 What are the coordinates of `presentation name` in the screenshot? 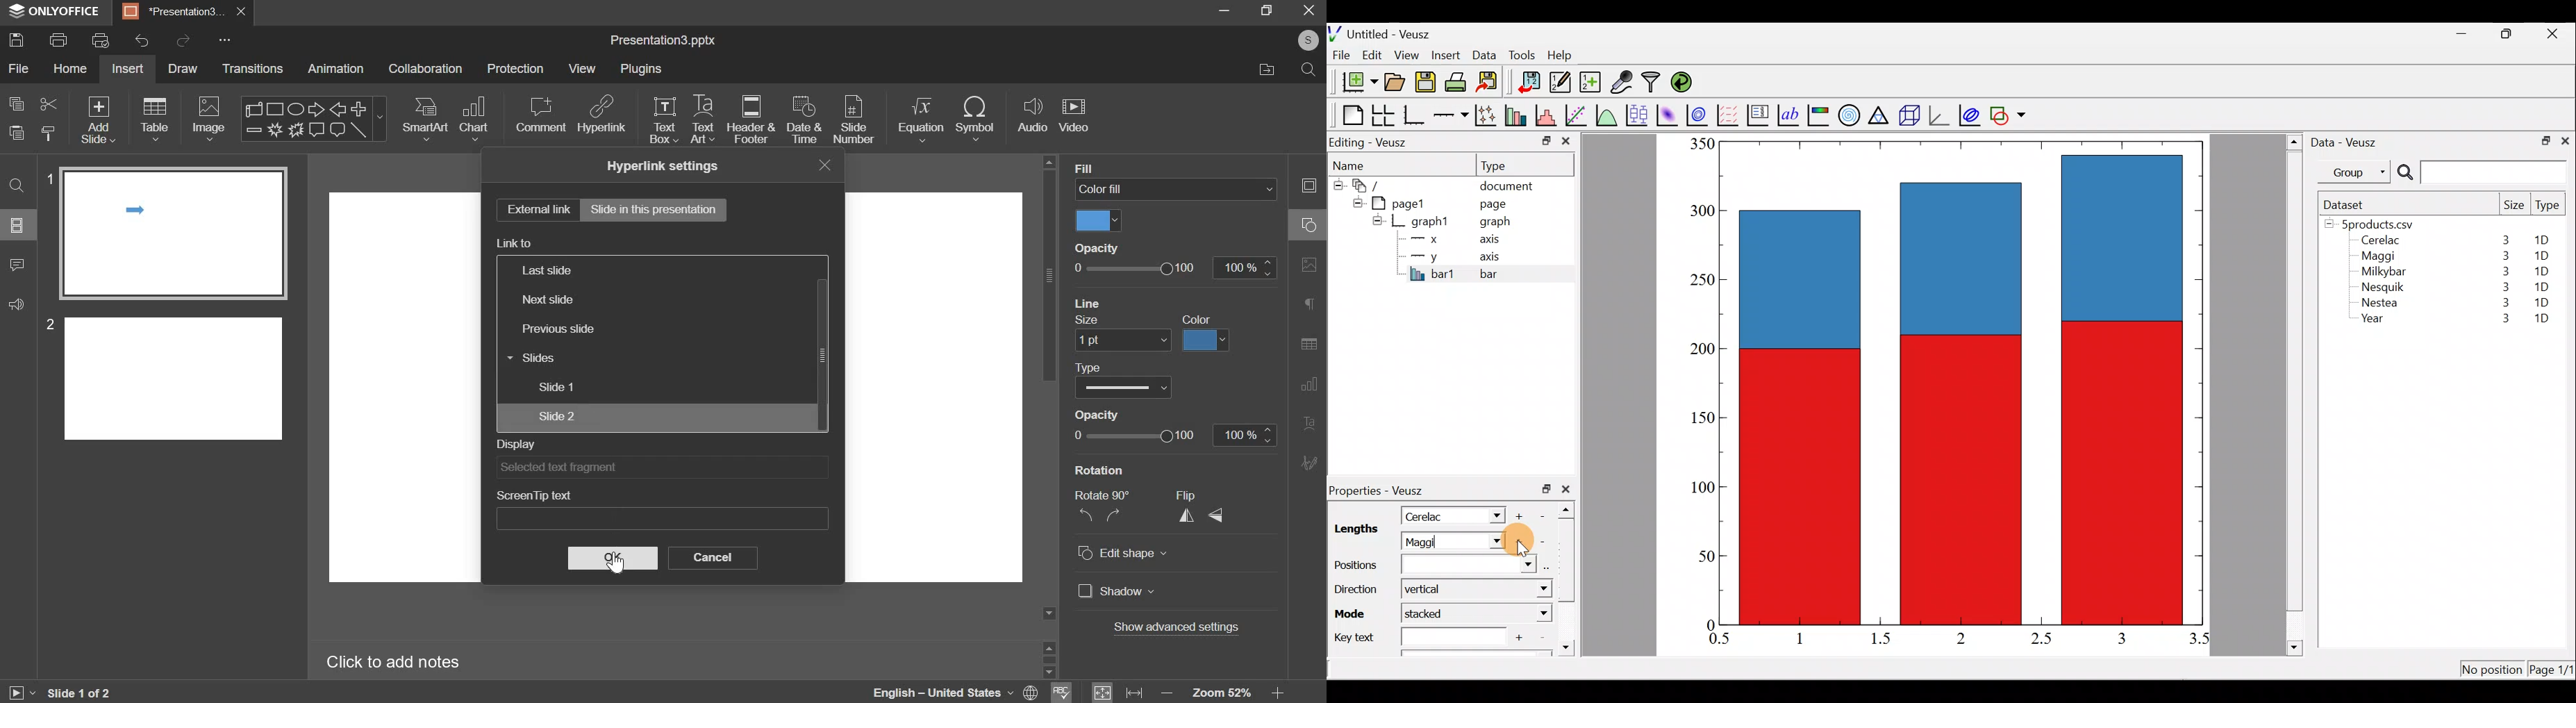 It's located at (663, 41).